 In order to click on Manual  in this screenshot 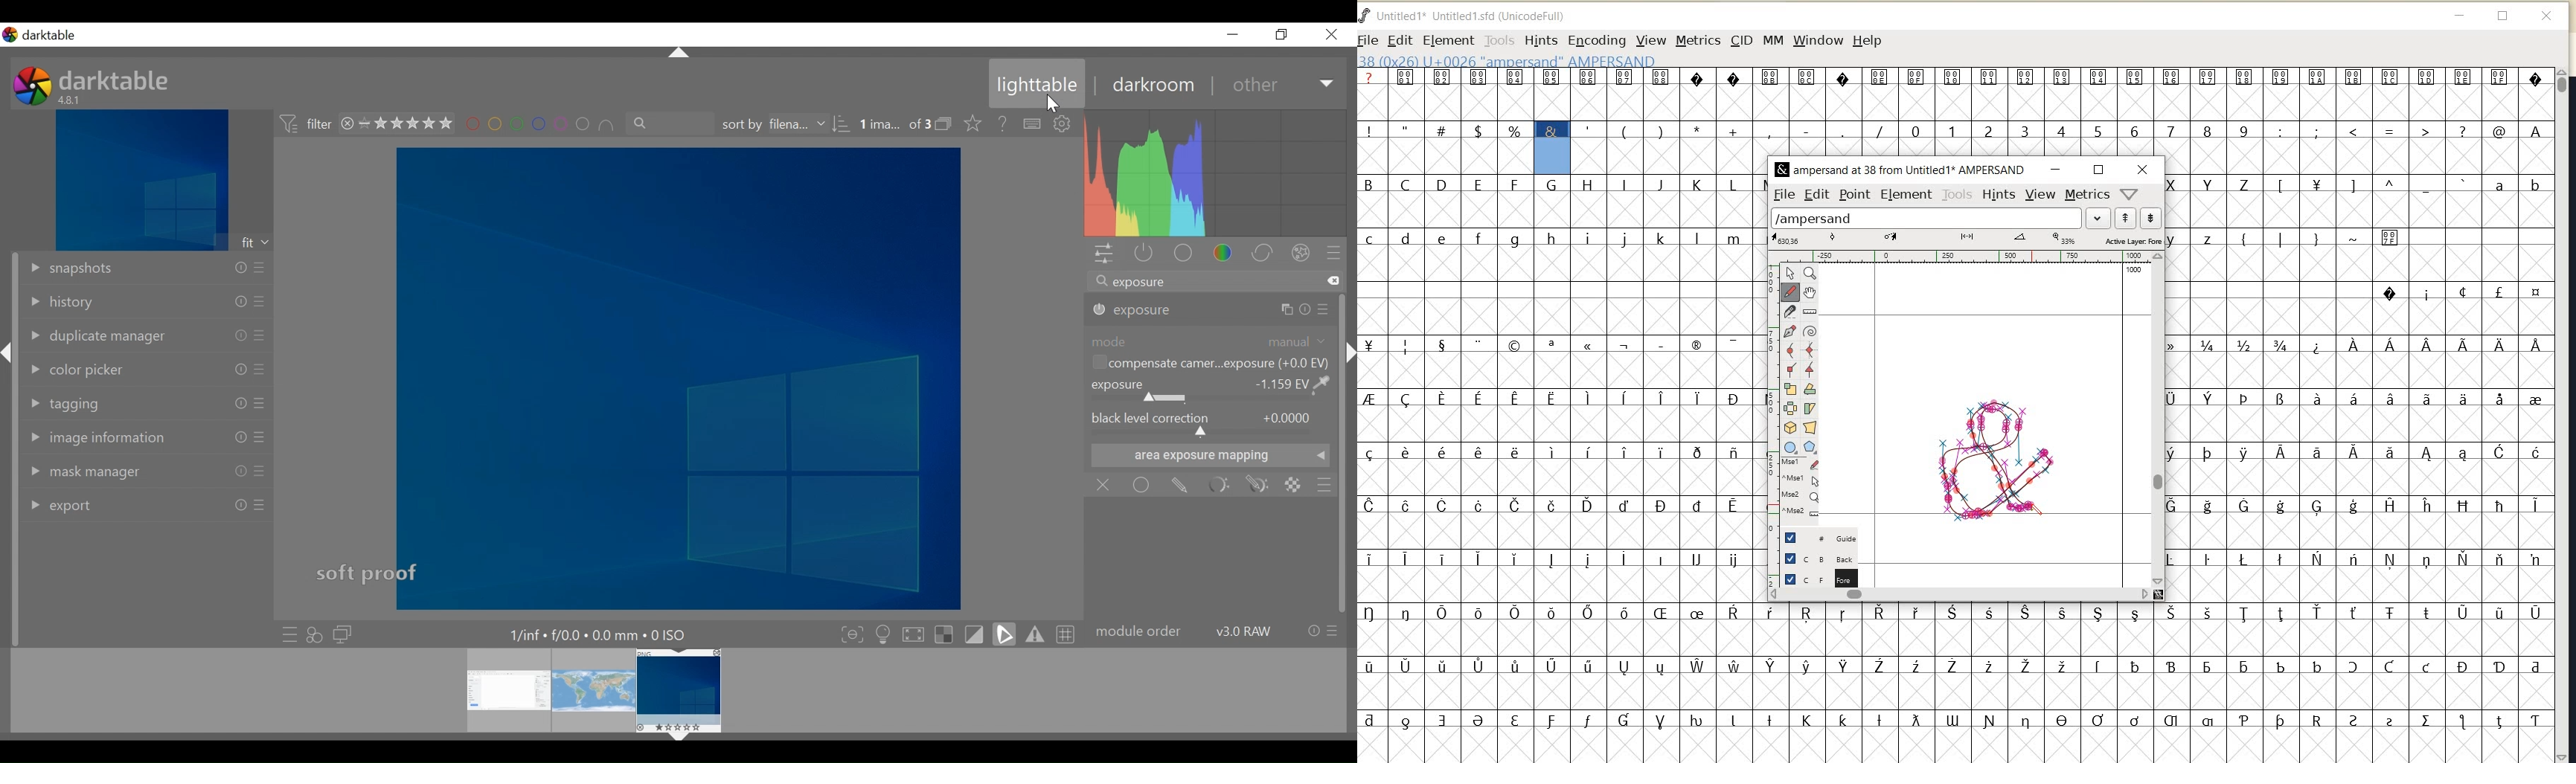, I will do `click(1298, 341)`.